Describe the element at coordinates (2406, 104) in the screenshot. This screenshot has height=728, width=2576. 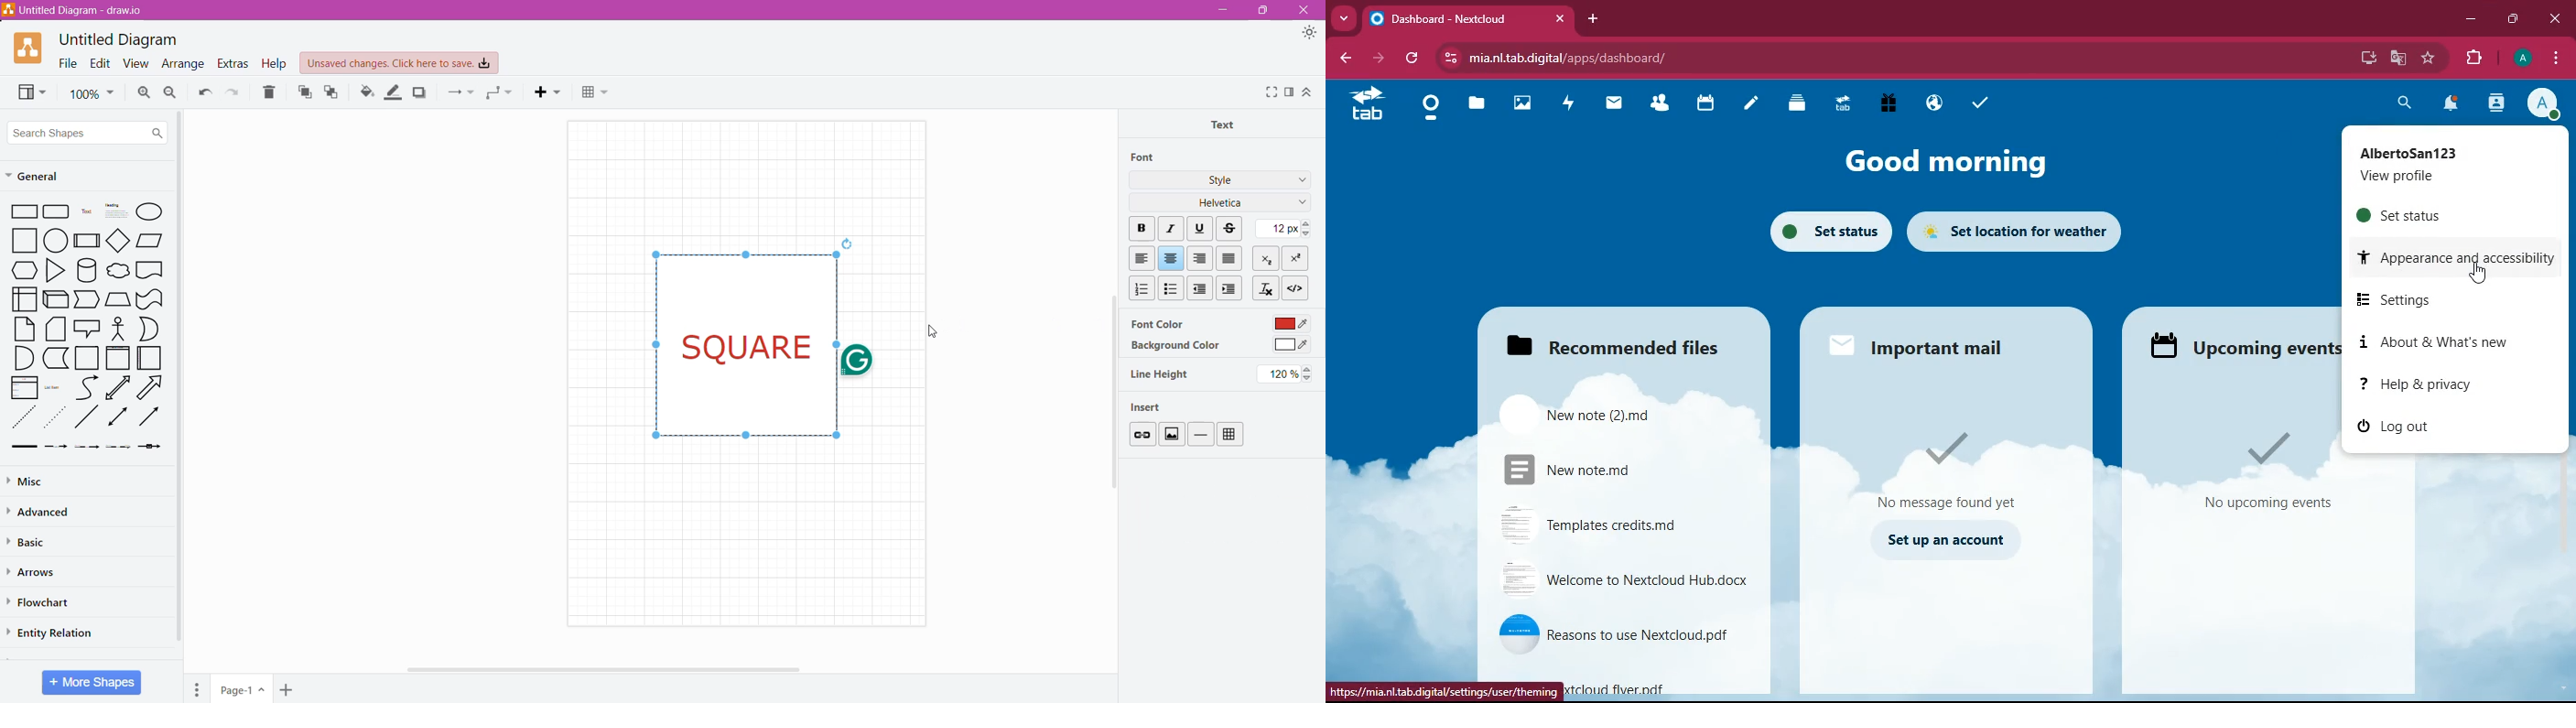
I see `search` at that location.